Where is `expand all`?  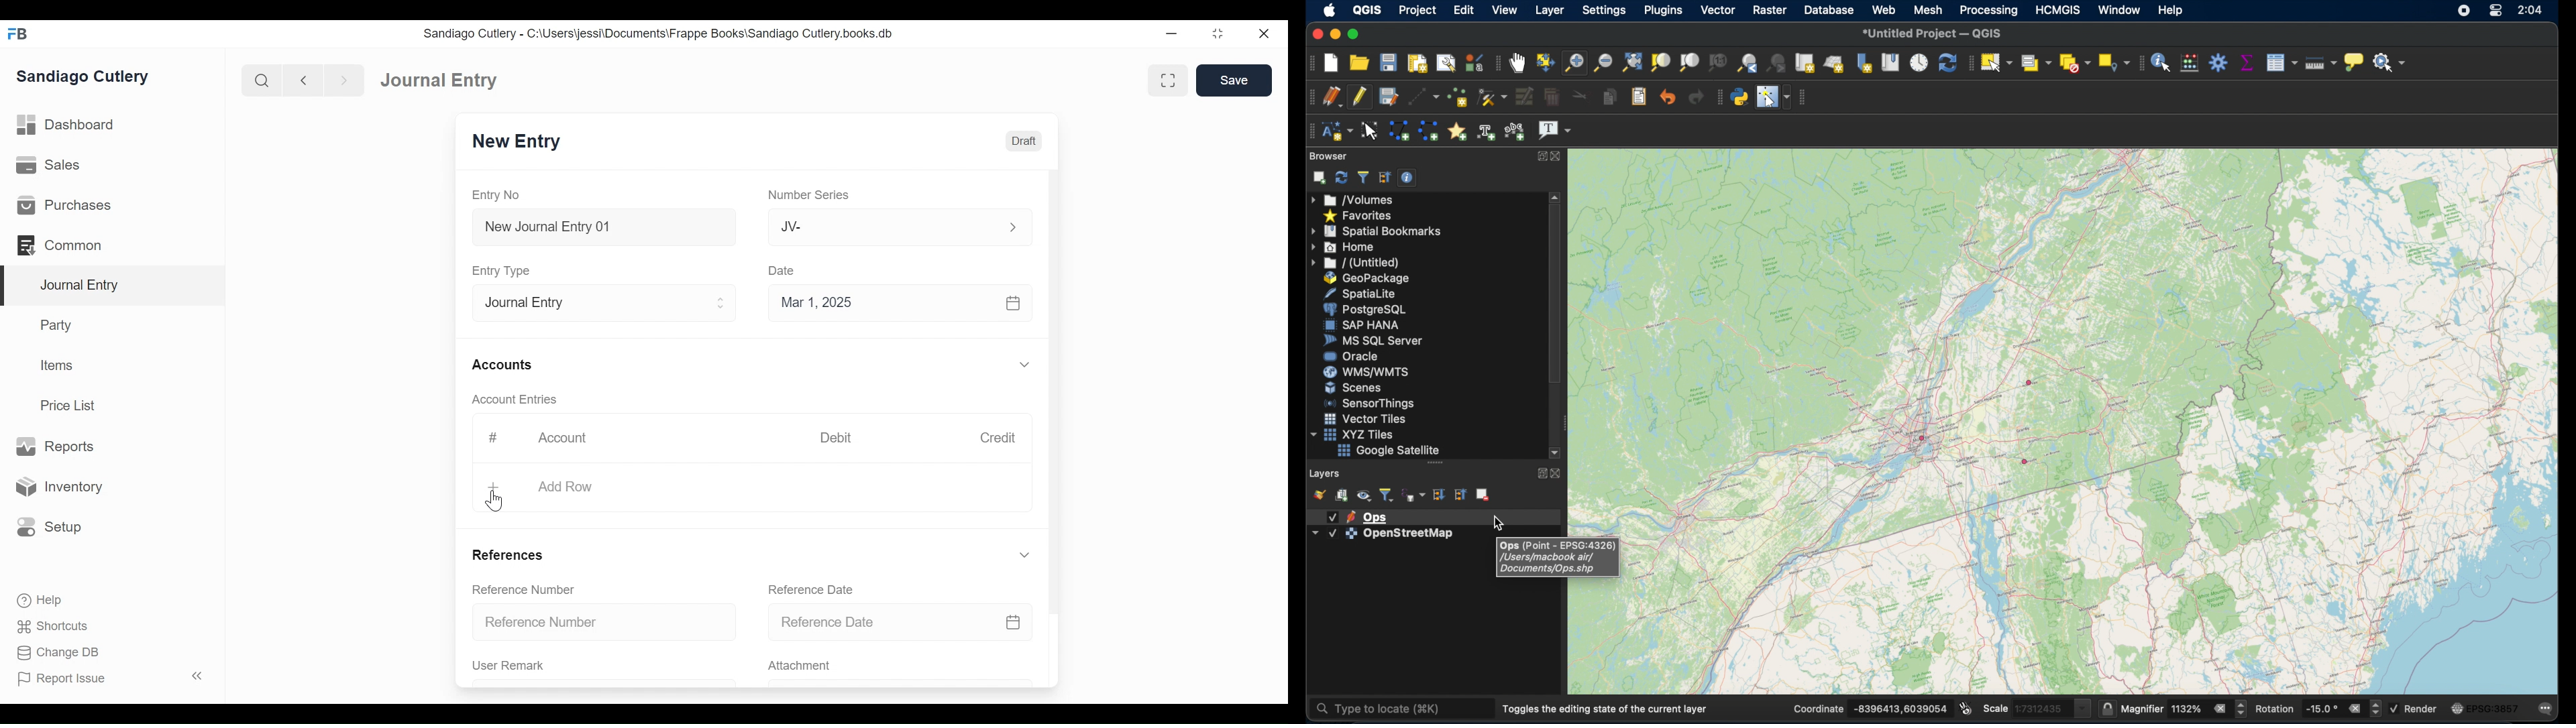
expand all is located at coordinates (1438, 494).